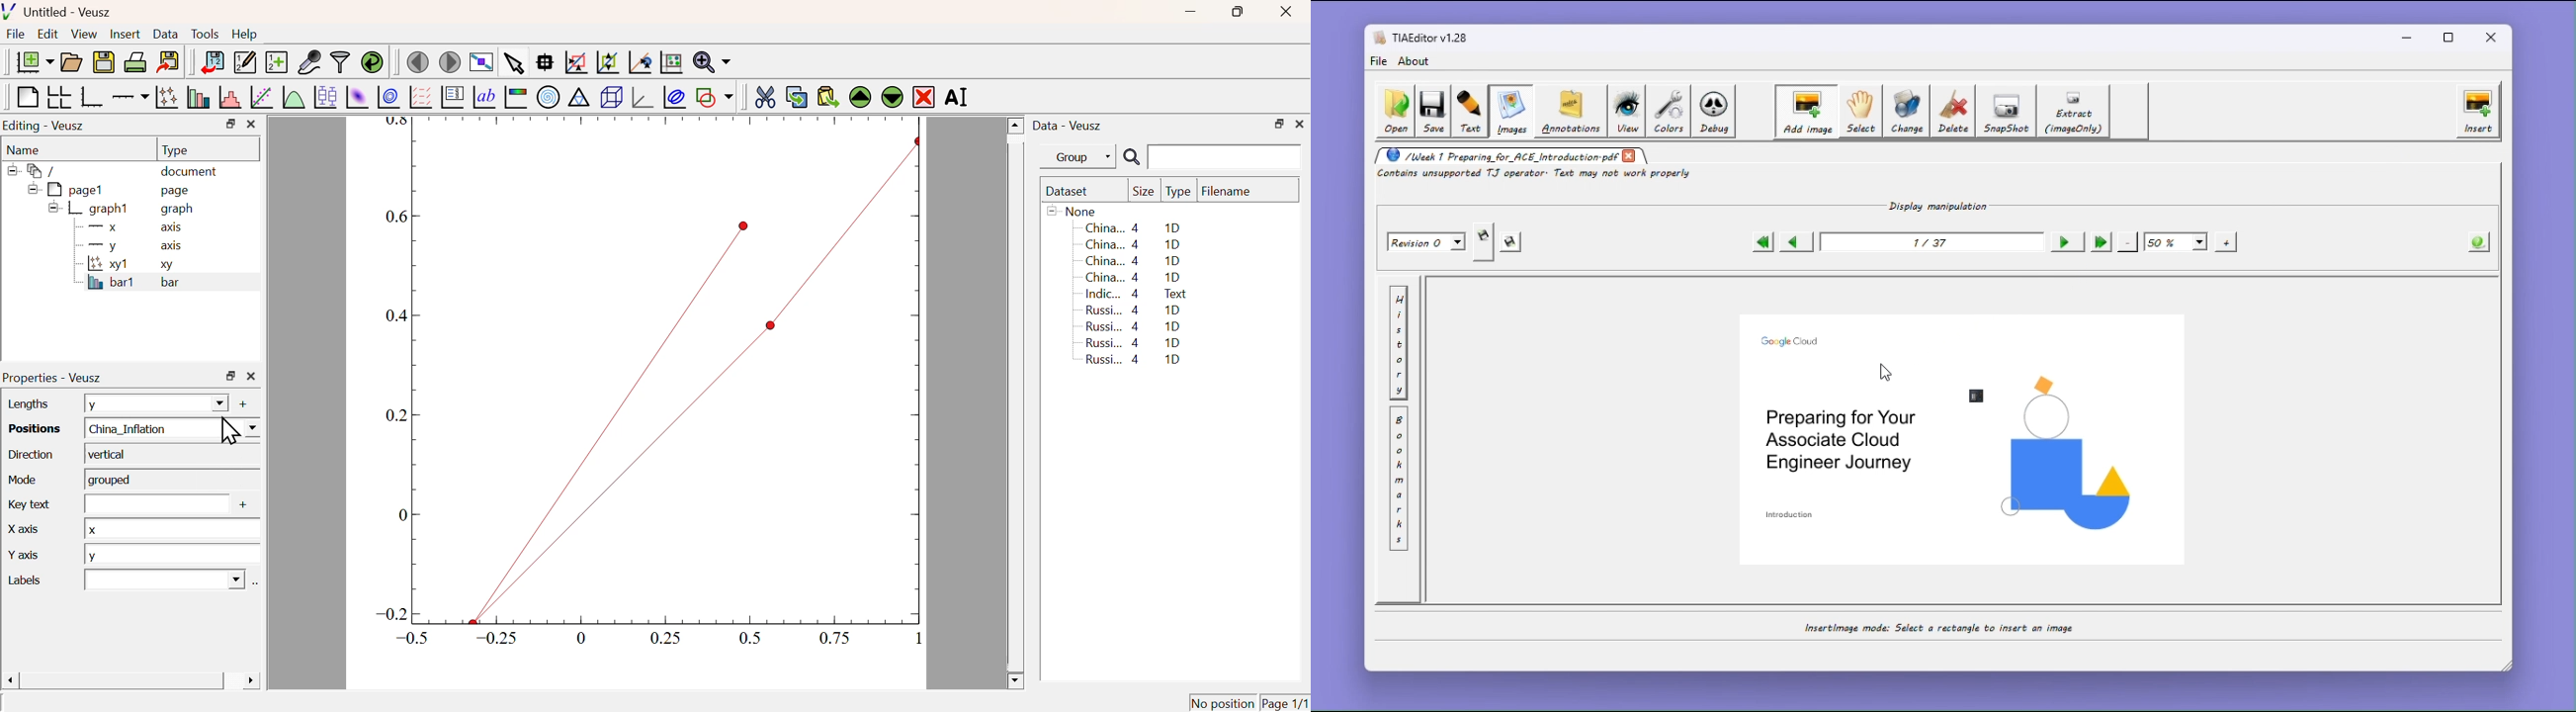  Describe the element at coordinates (1279, 124) in the screenshot. I see `Restore Down` at that location.